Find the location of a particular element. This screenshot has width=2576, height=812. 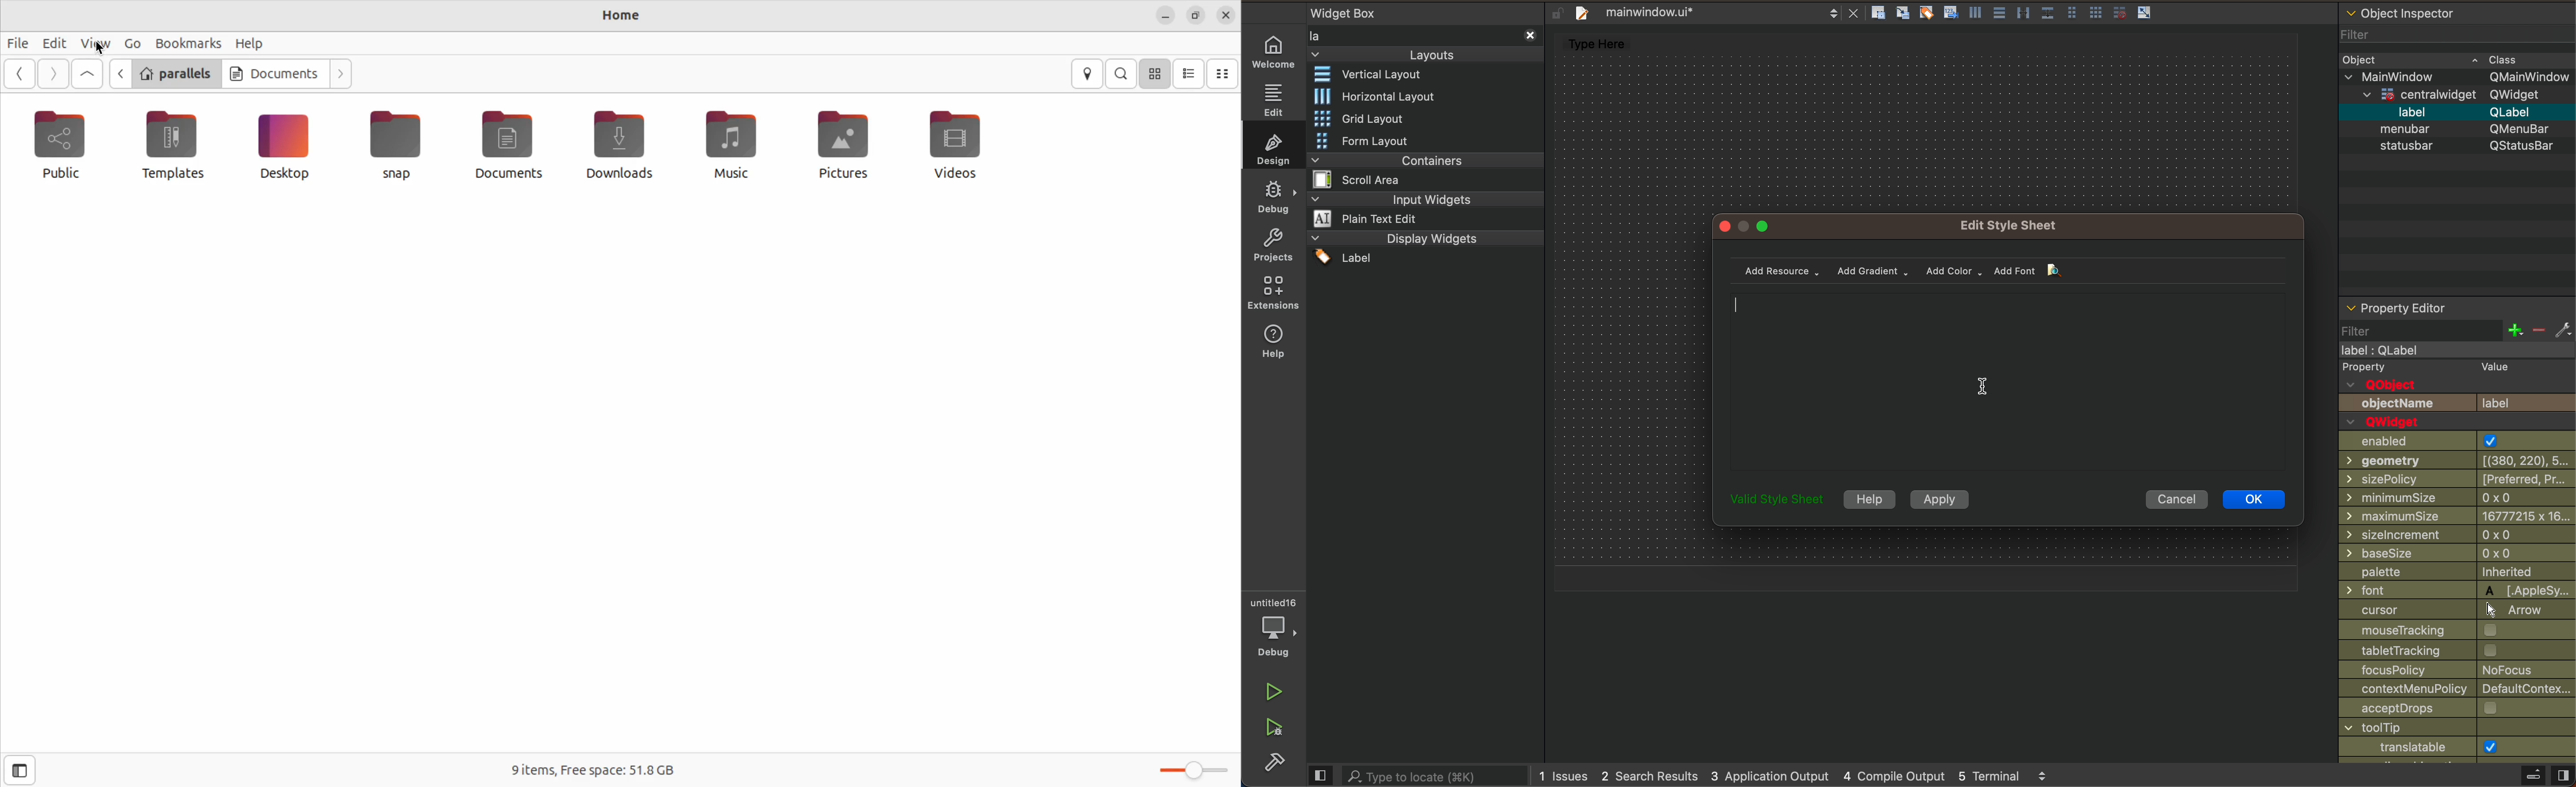

public  is located at coordinates (62, 144).